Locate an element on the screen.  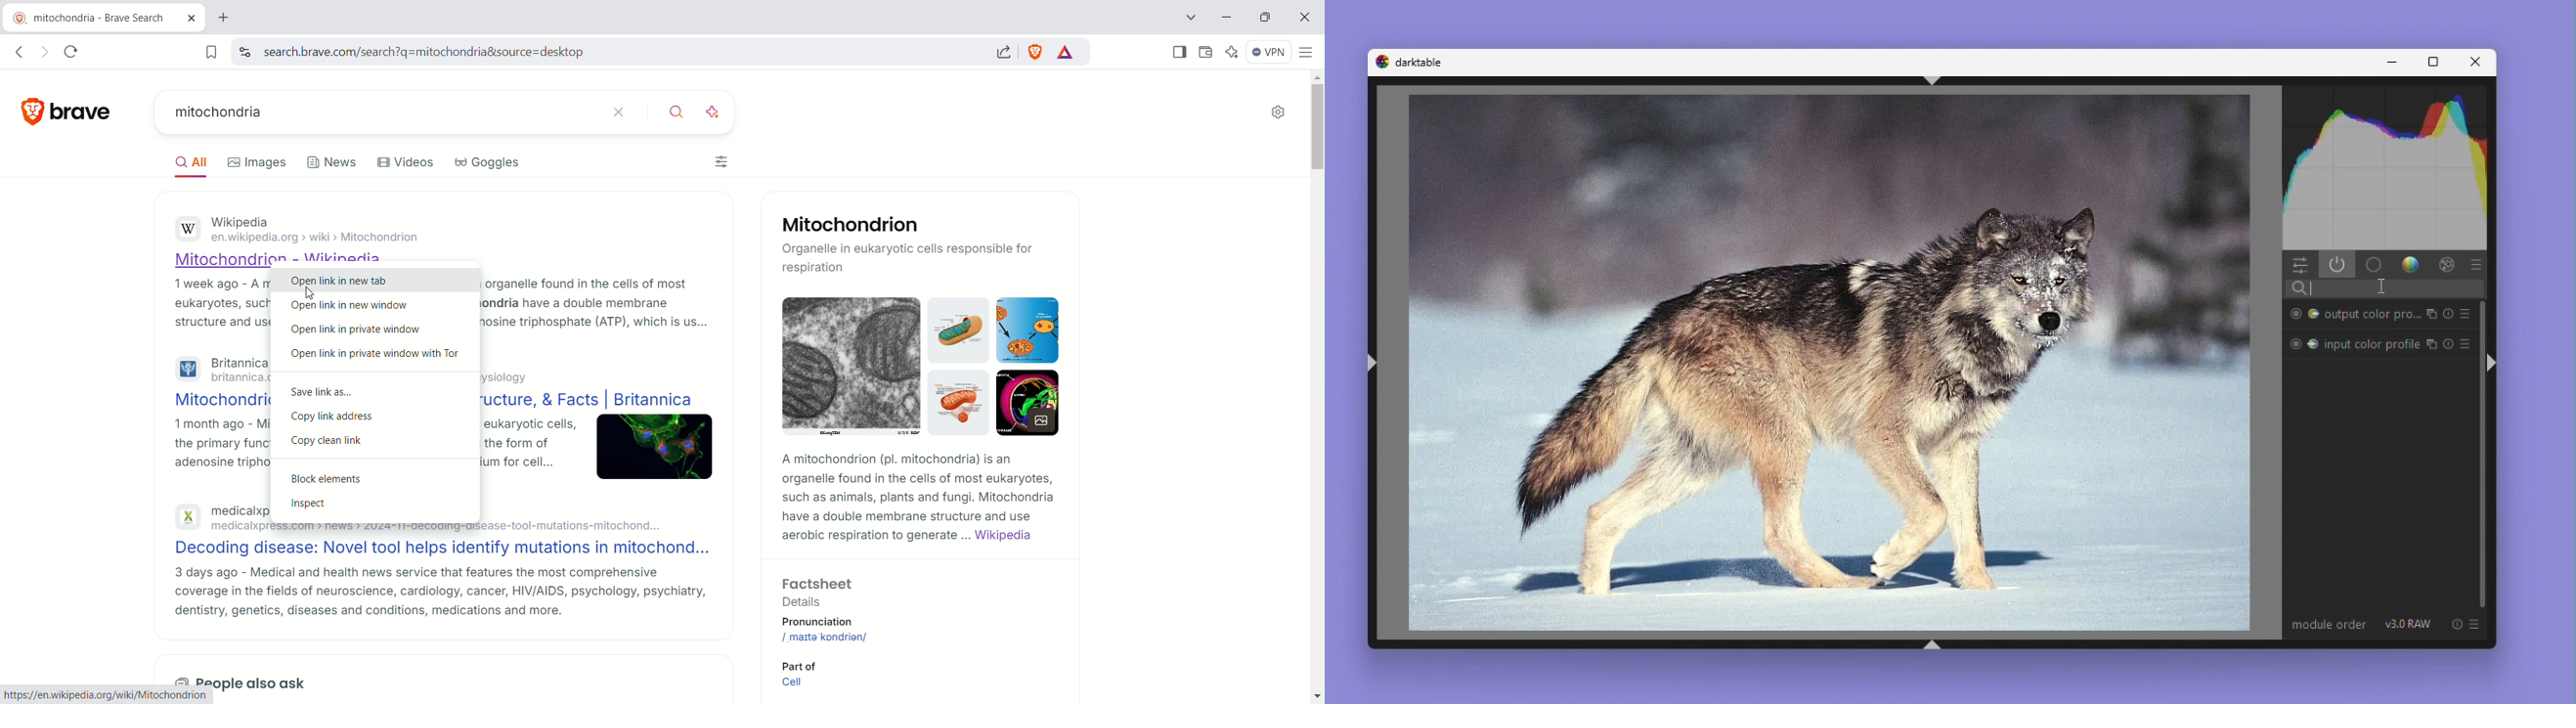
Histogram is located at coordinates (2386, 167).